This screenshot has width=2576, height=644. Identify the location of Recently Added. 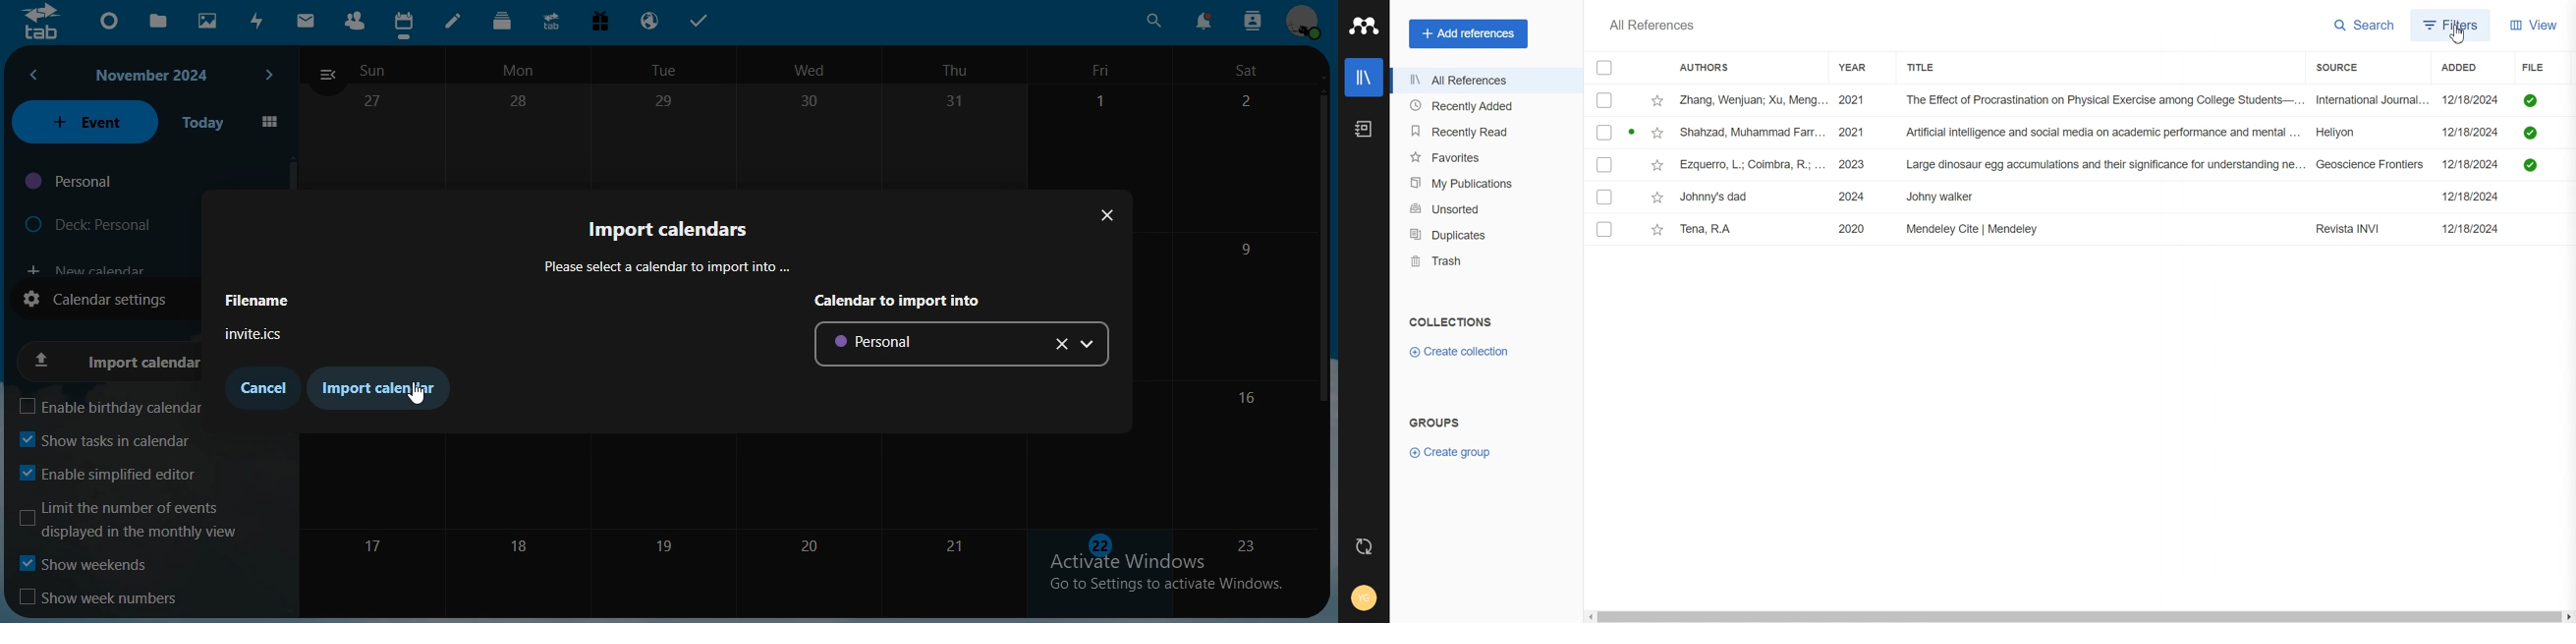
(1484, 106).